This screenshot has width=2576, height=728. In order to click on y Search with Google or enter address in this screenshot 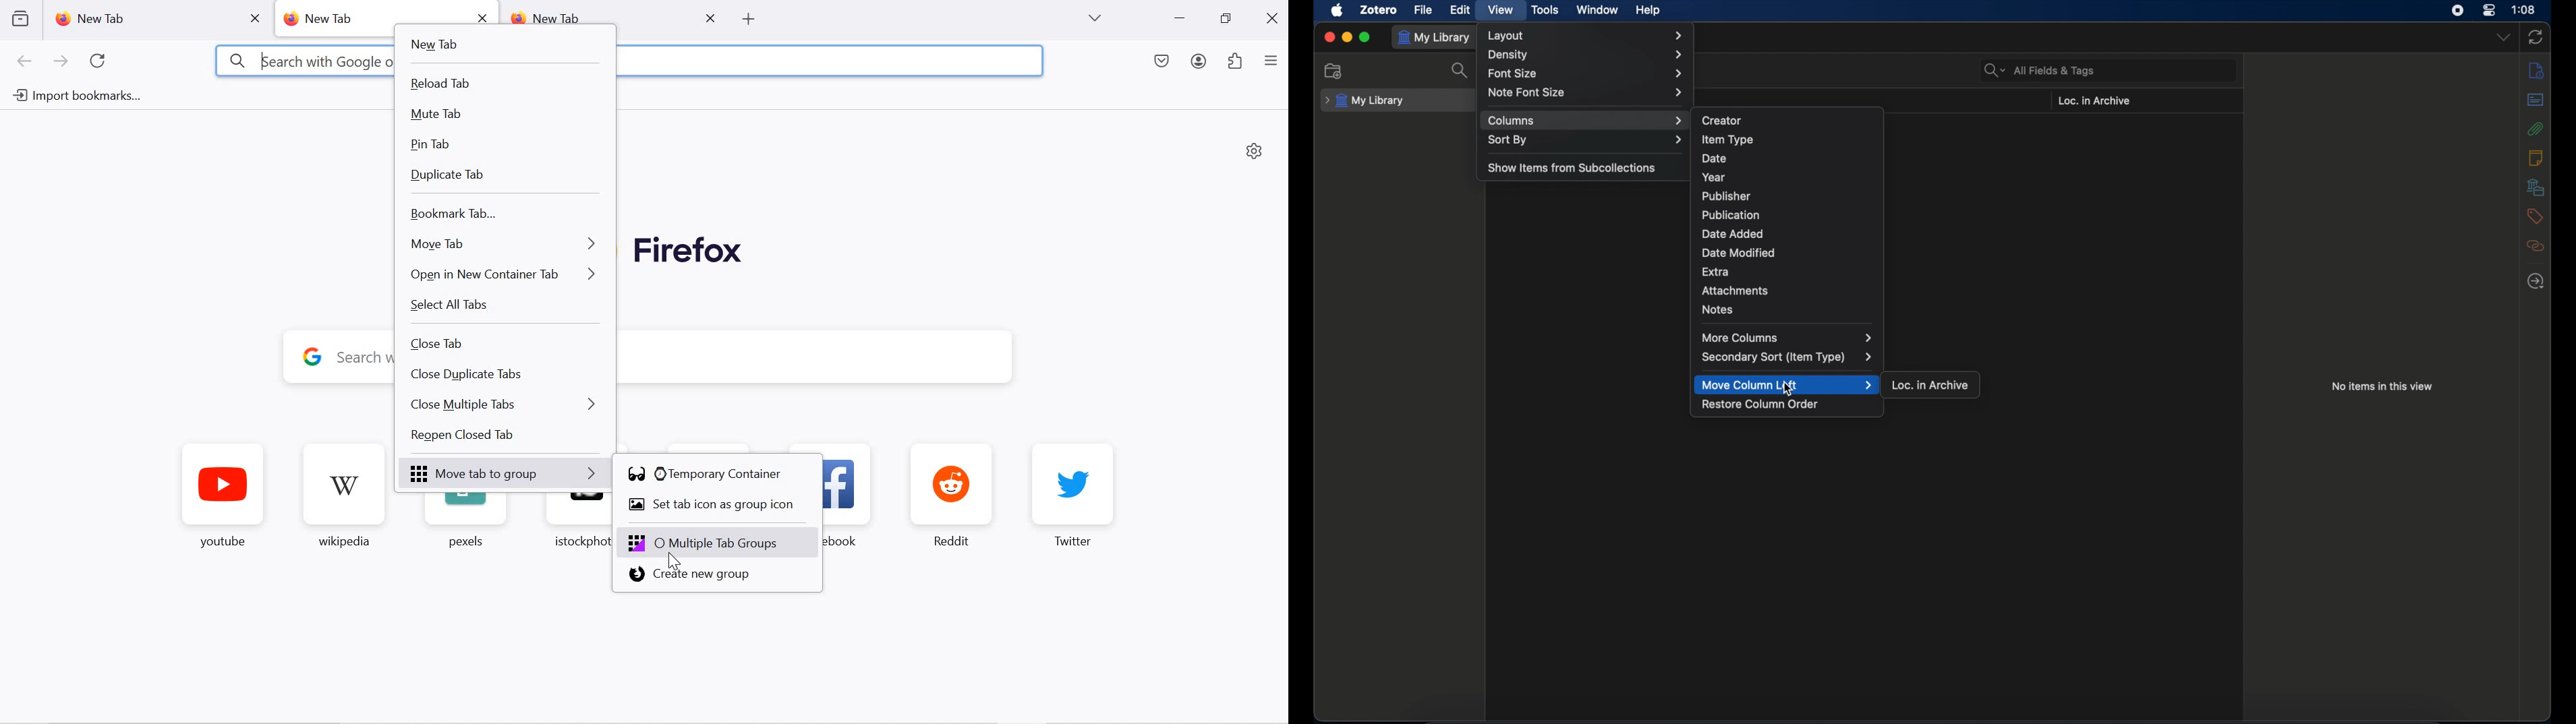, I will do `click(361, 355)`.